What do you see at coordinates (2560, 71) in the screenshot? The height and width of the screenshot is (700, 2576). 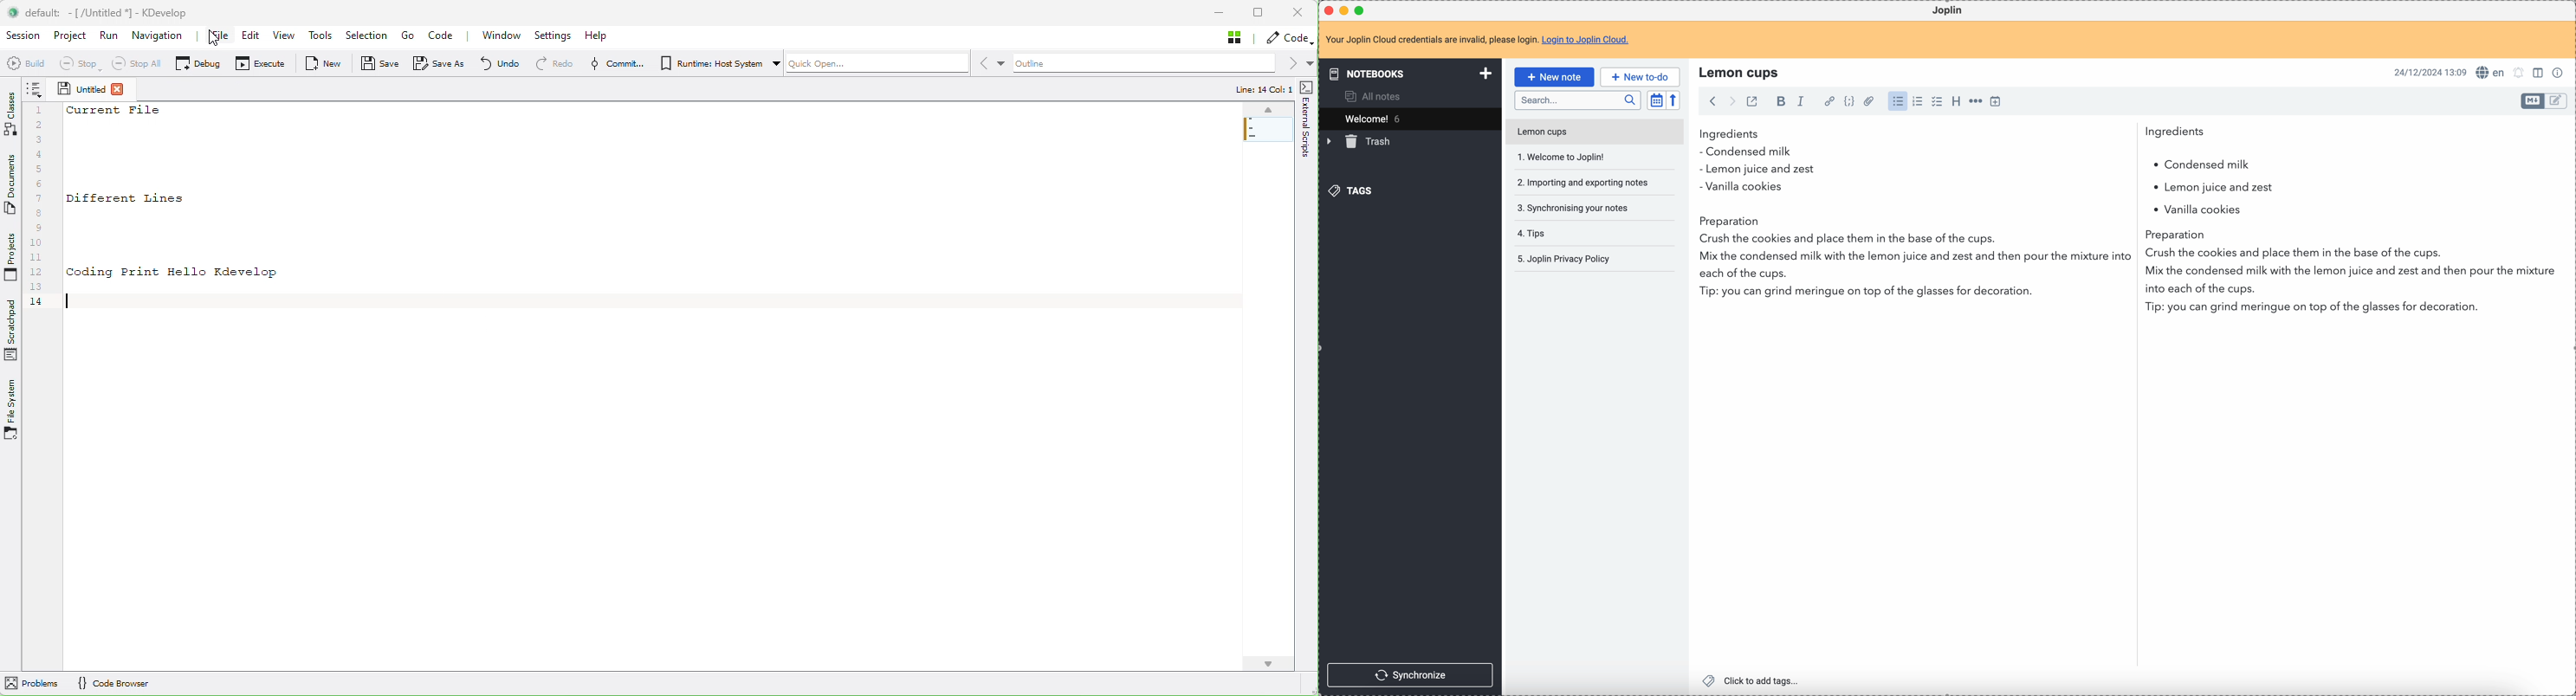 I see `note properties` at bounding box center [2560, 71].